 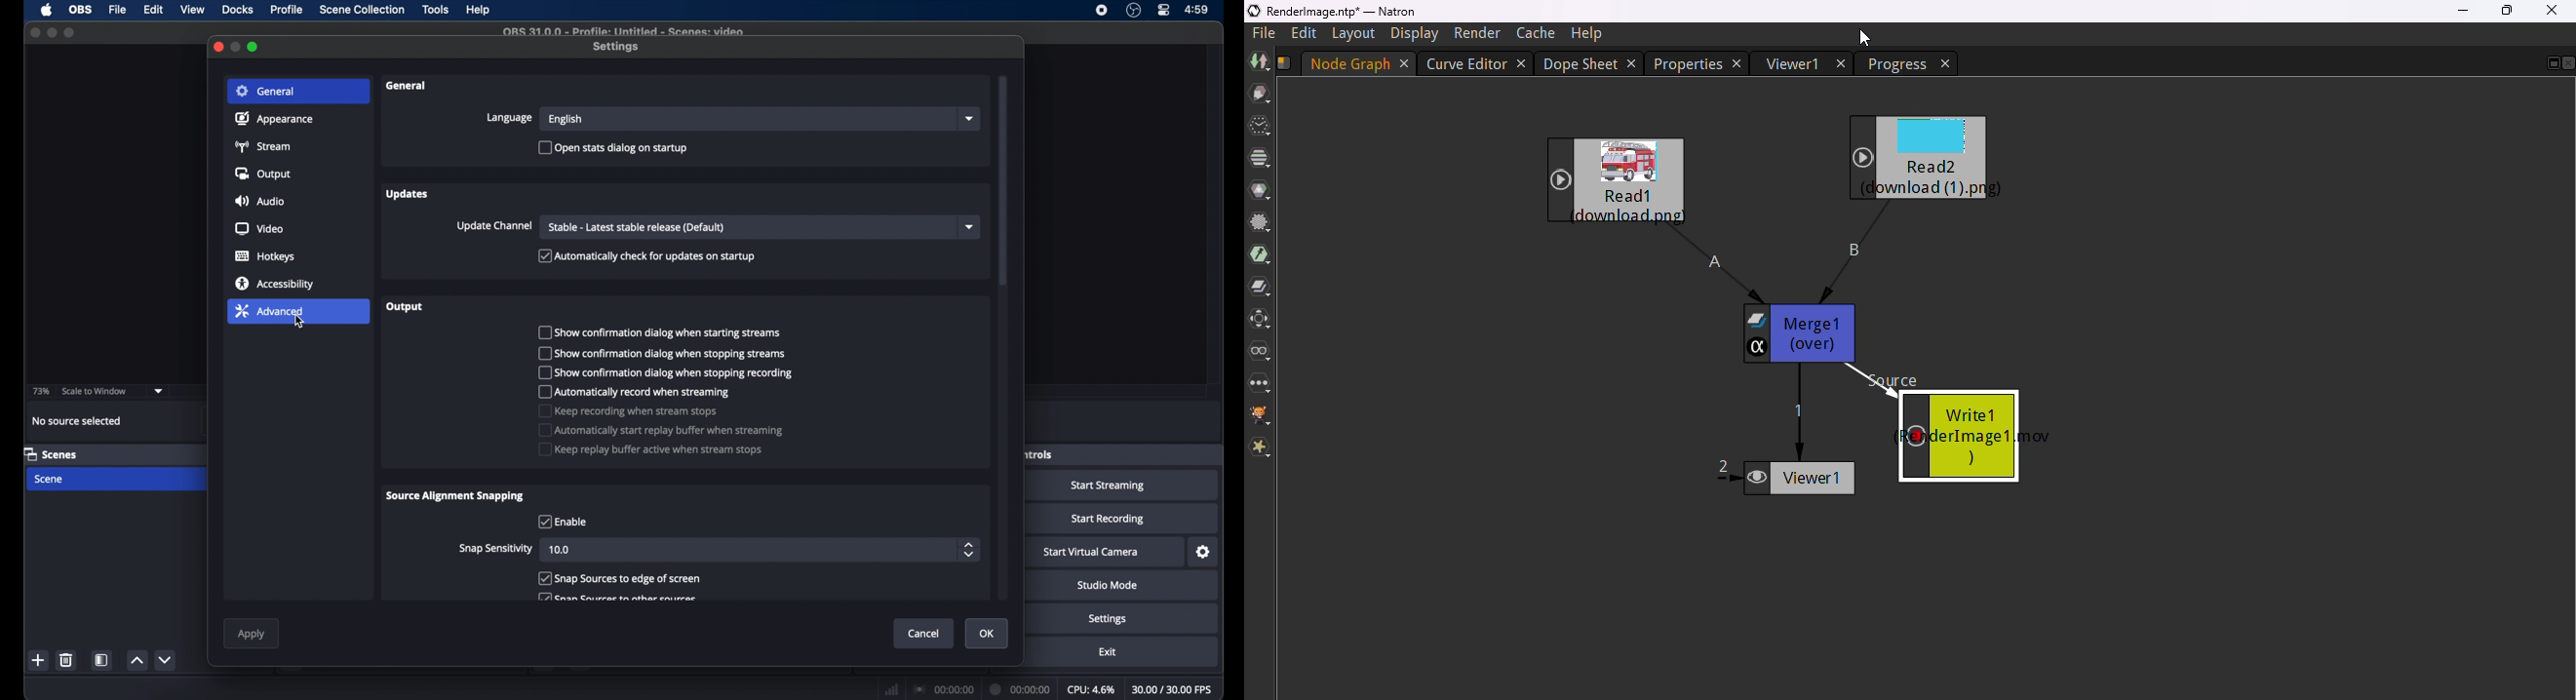 I want to click on minimize, so click(x=52, y=32).